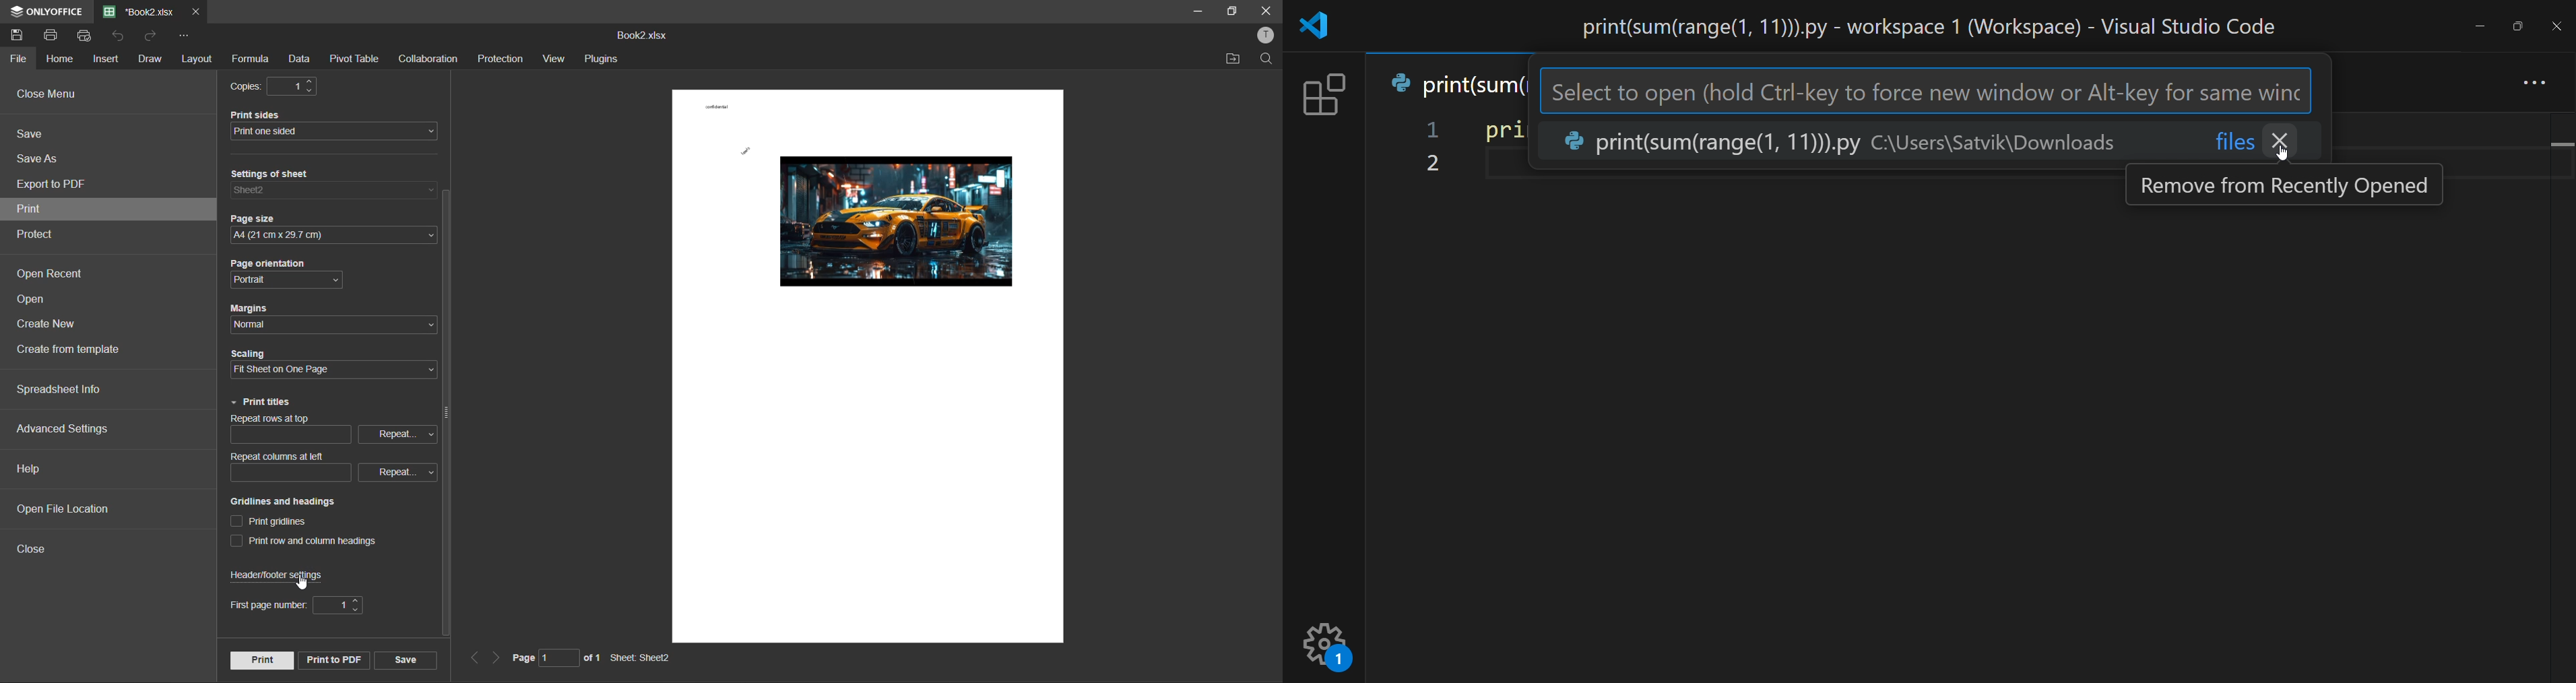  Describe the element at coordinates (406, 660) in the screenshot. I see `save` at that location.